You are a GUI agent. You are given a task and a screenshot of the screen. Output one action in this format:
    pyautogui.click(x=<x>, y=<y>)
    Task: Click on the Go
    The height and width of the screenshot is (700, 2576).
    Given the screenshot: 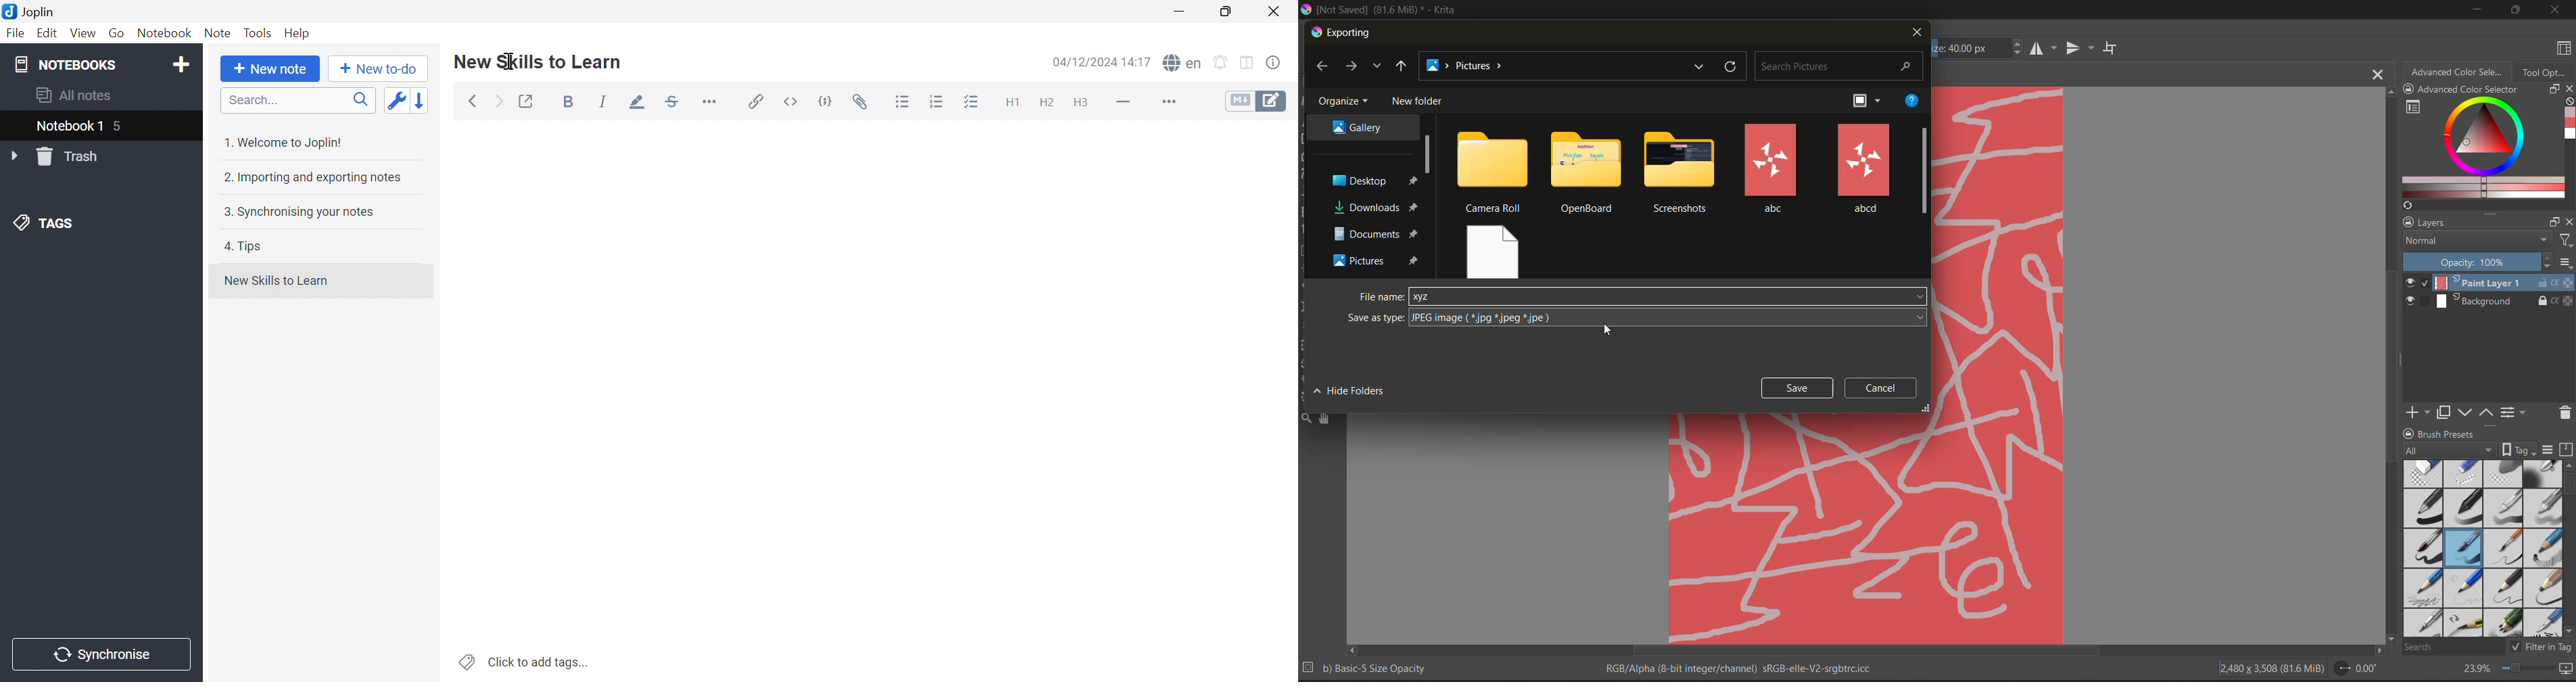 What is the action you would take?
    pyautogui.click(x=116, y=34)
    